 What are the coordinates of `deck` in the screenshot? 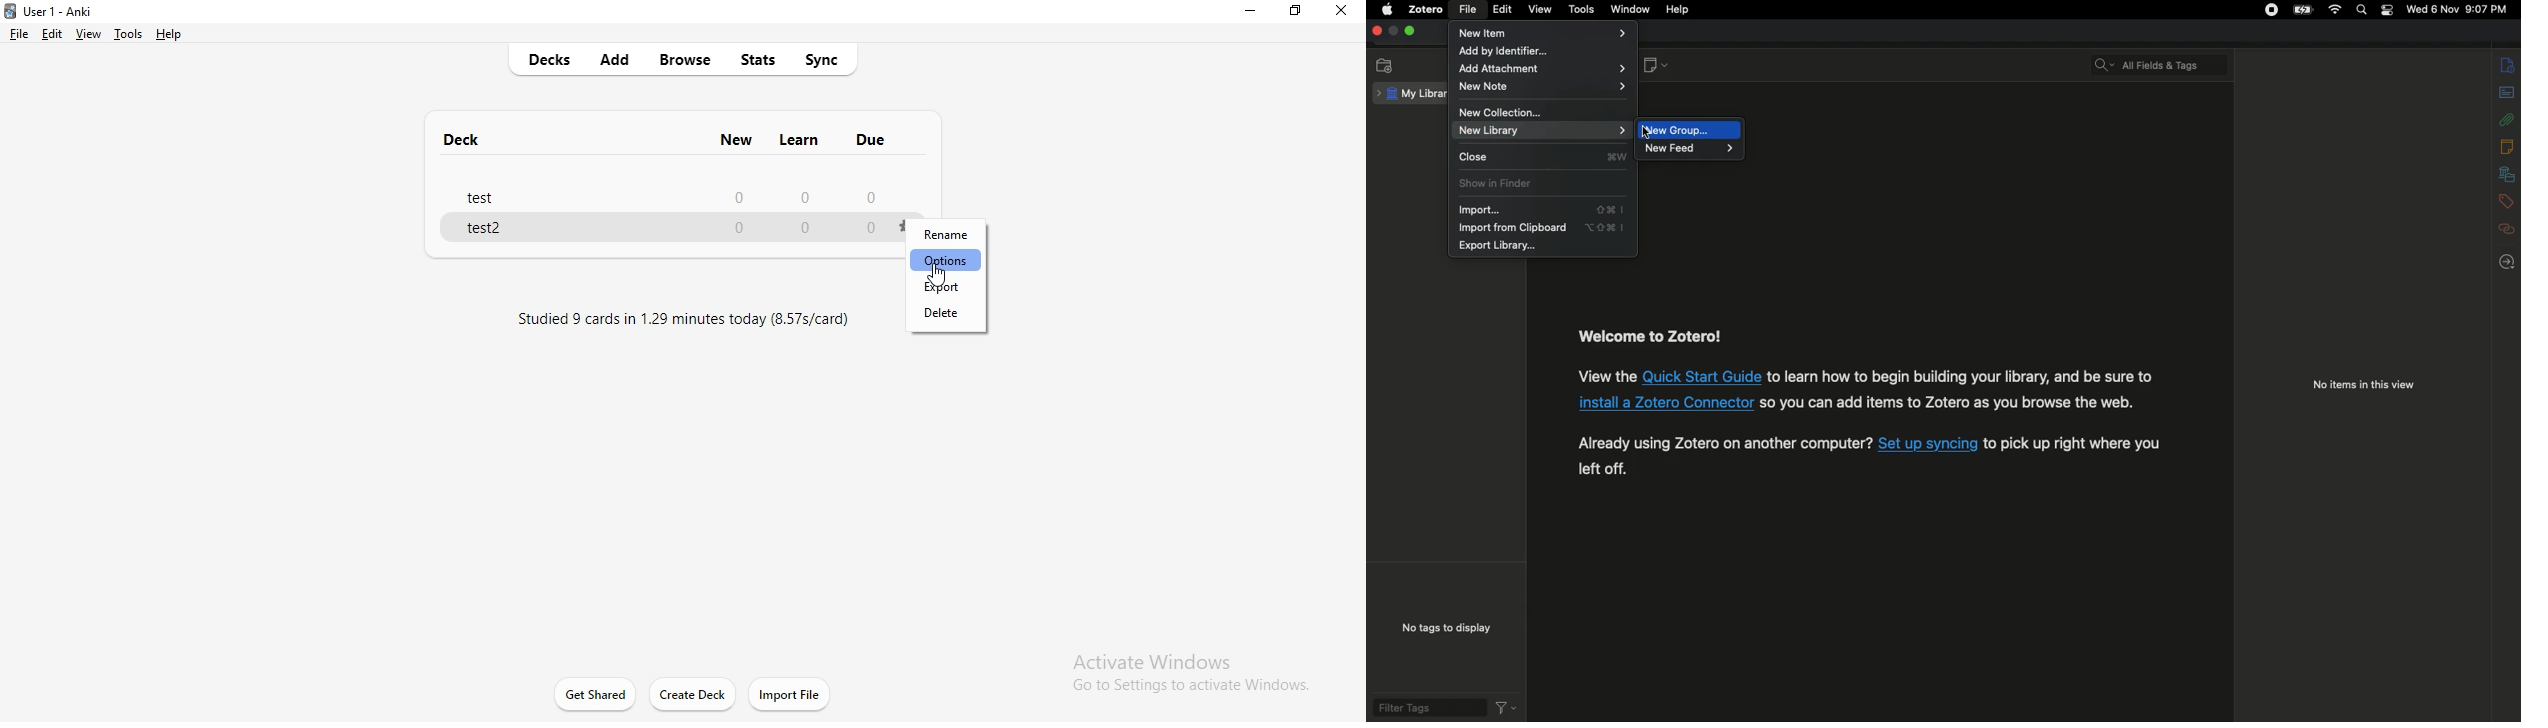 It's located at (463, 135).